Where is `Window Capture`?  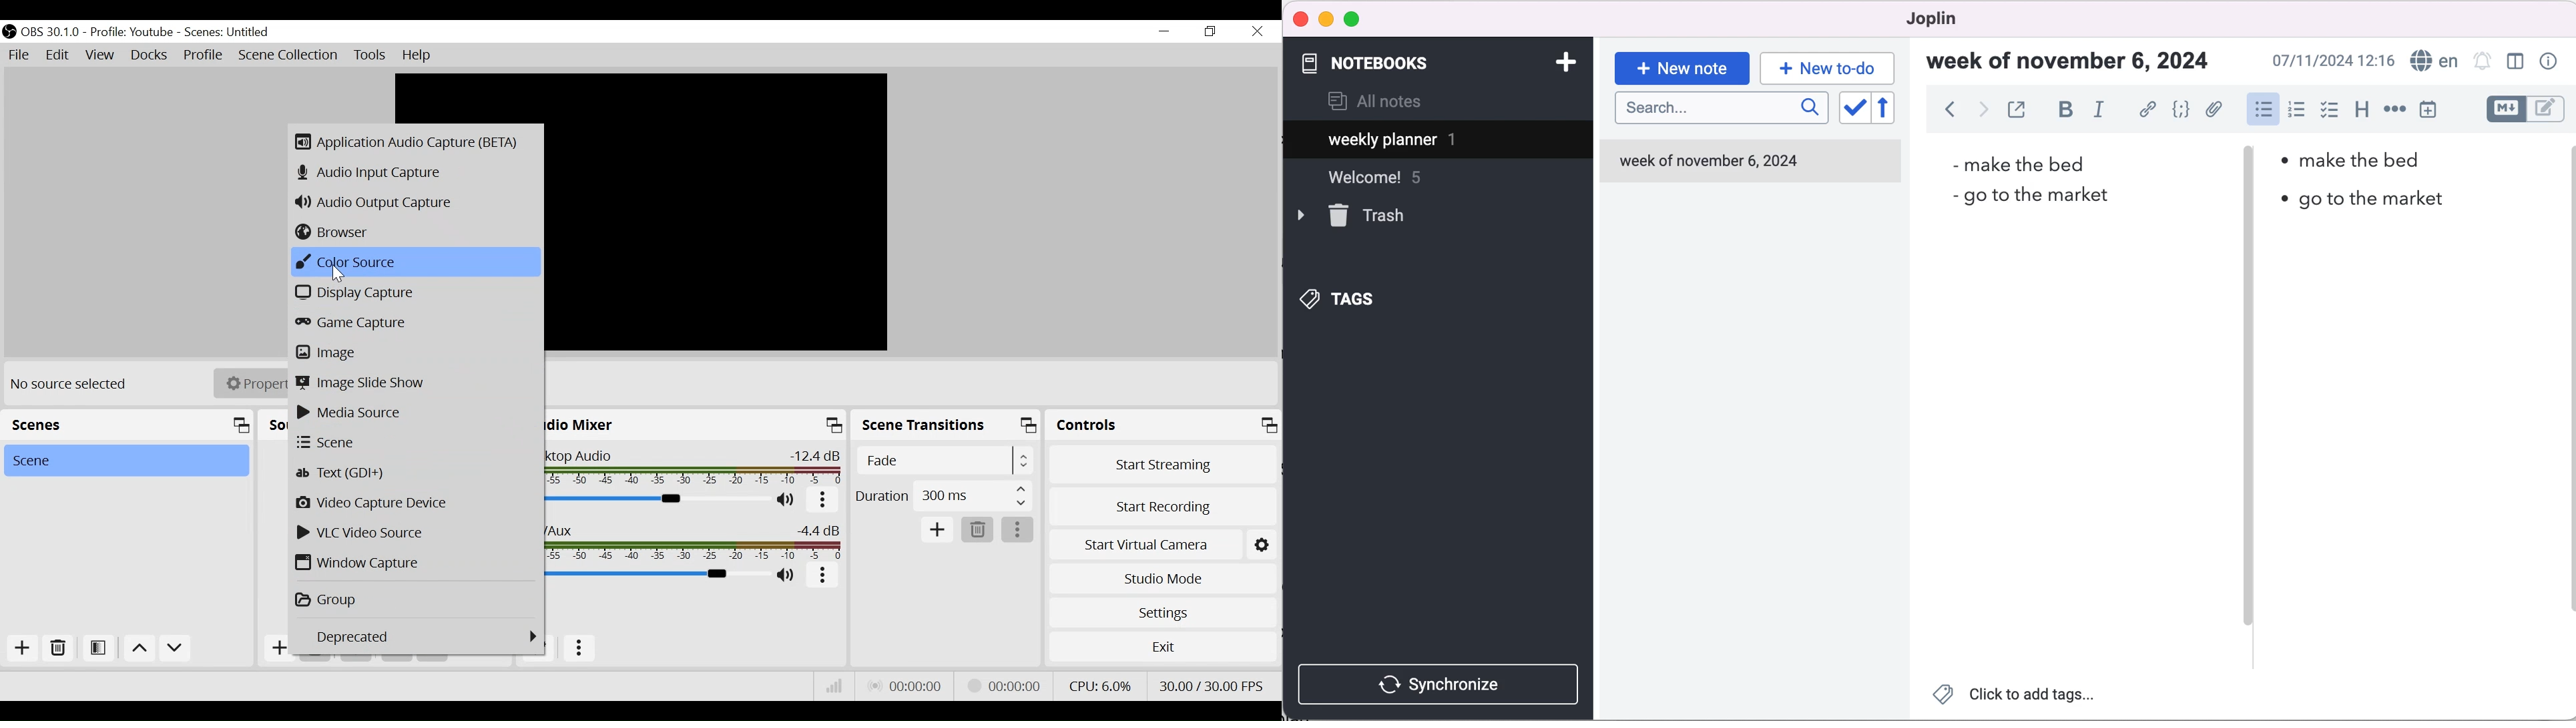
Window Capture is located at coordinates (414, 563).